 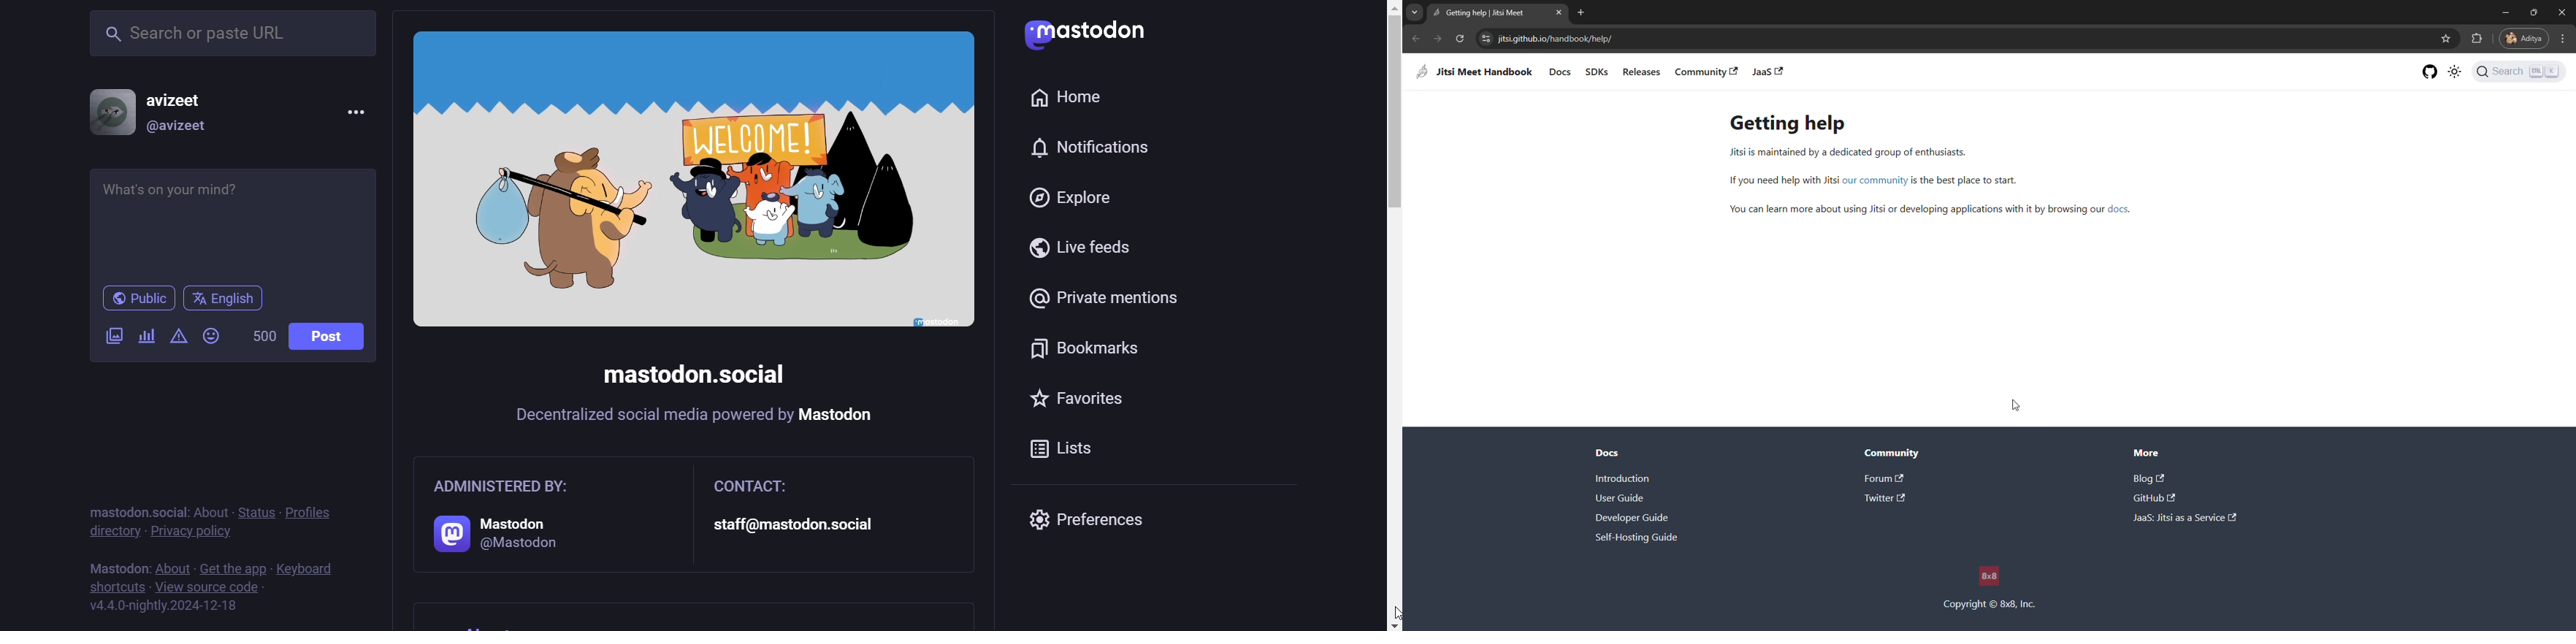 What do you see at coordinates (1385, 626) in the screenshot?
I see `scroll down` at bounding box center [1385, 626].